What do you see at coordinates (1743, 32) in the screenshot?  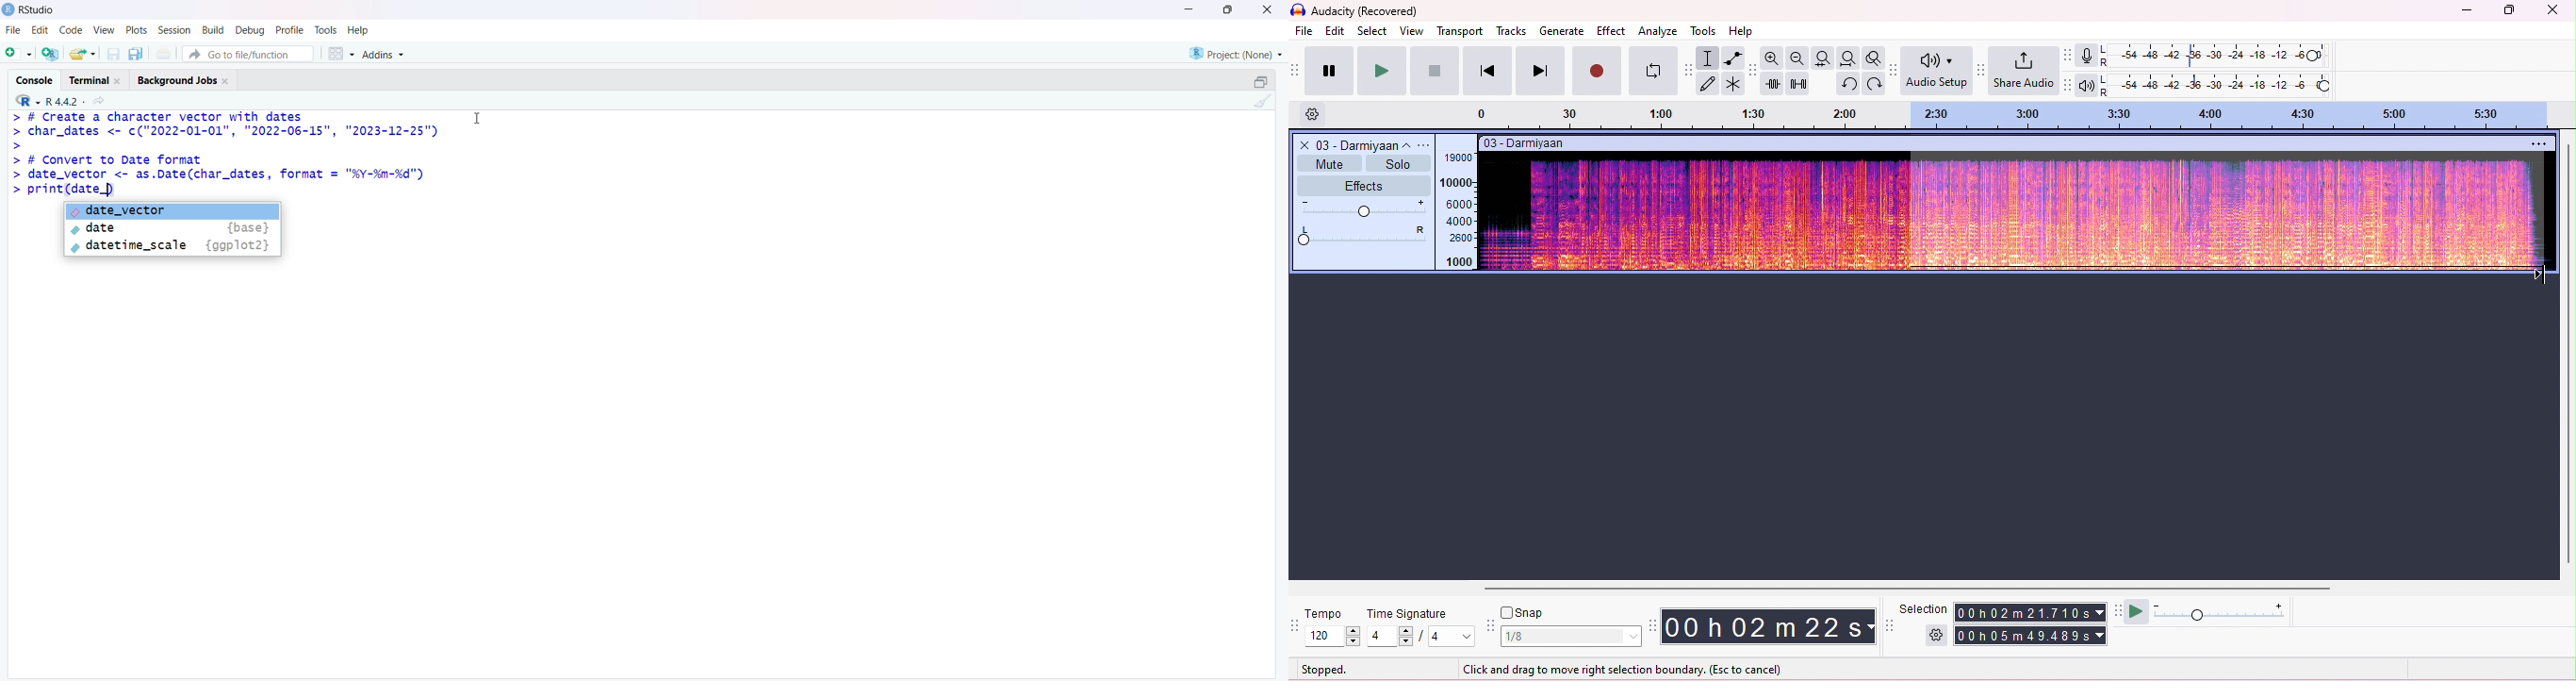 I see `help` at bounding box center [1743, 32].